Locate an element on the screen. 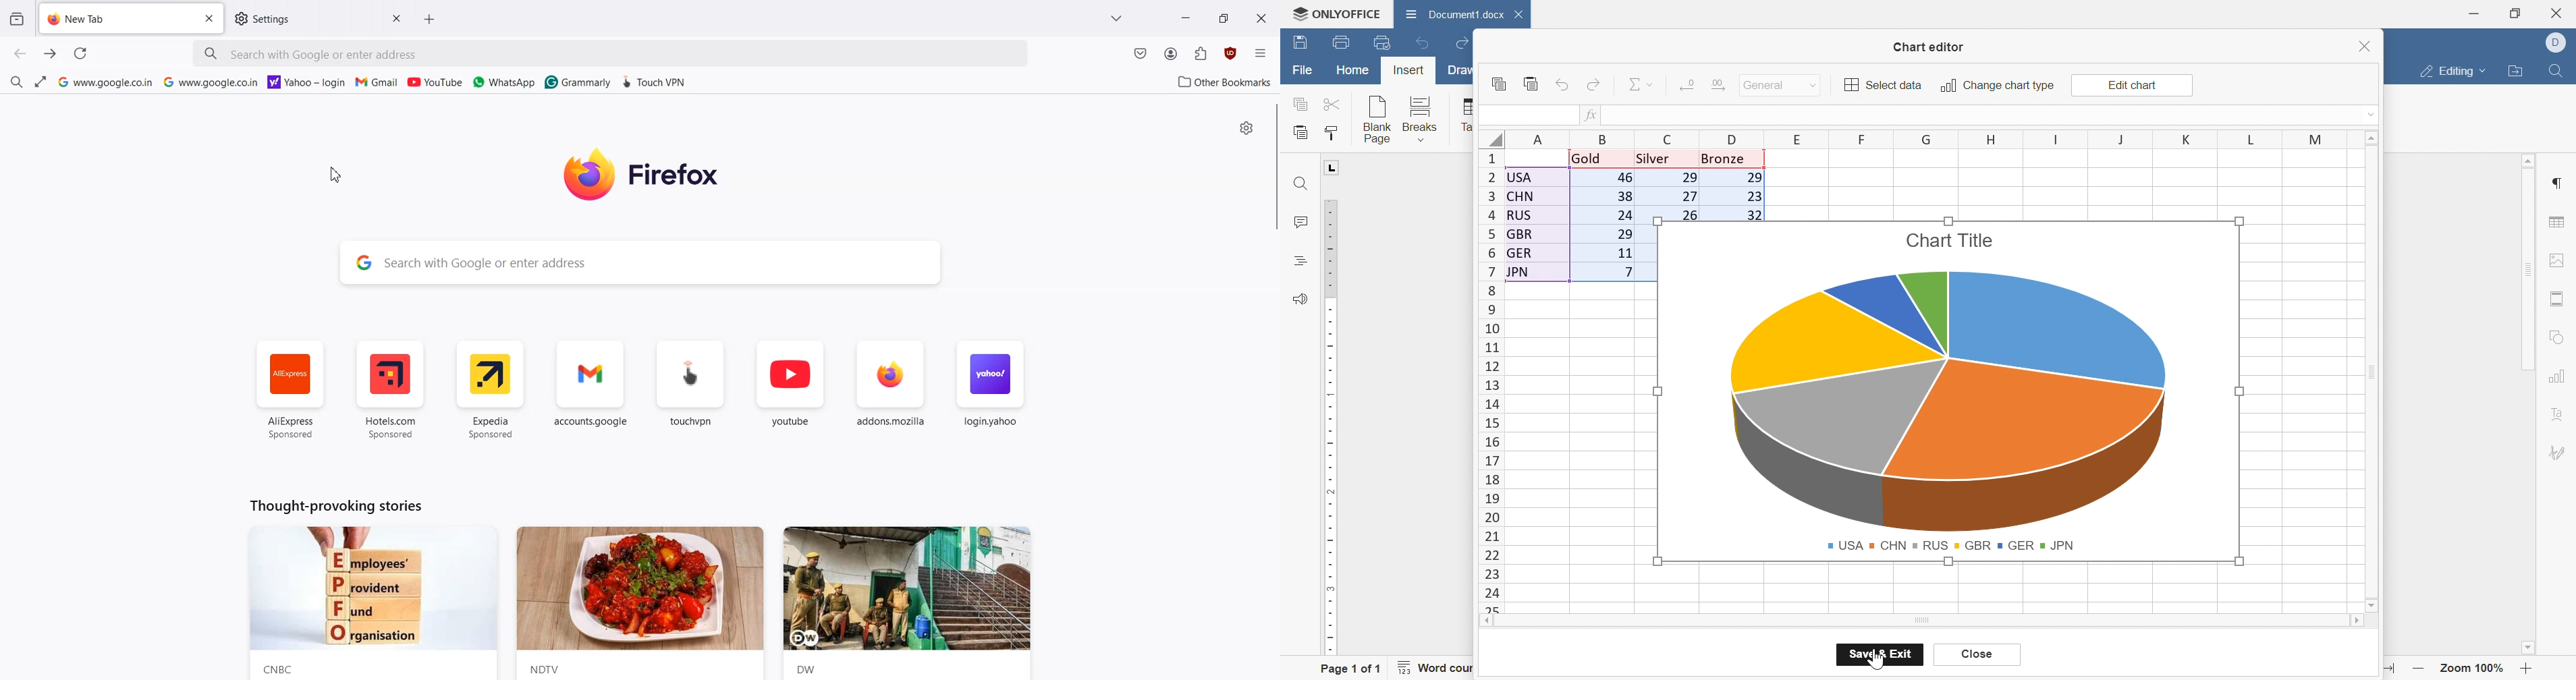 The image size is (2576, 700). uBlock Origin is located at coordinates (1230, 53).